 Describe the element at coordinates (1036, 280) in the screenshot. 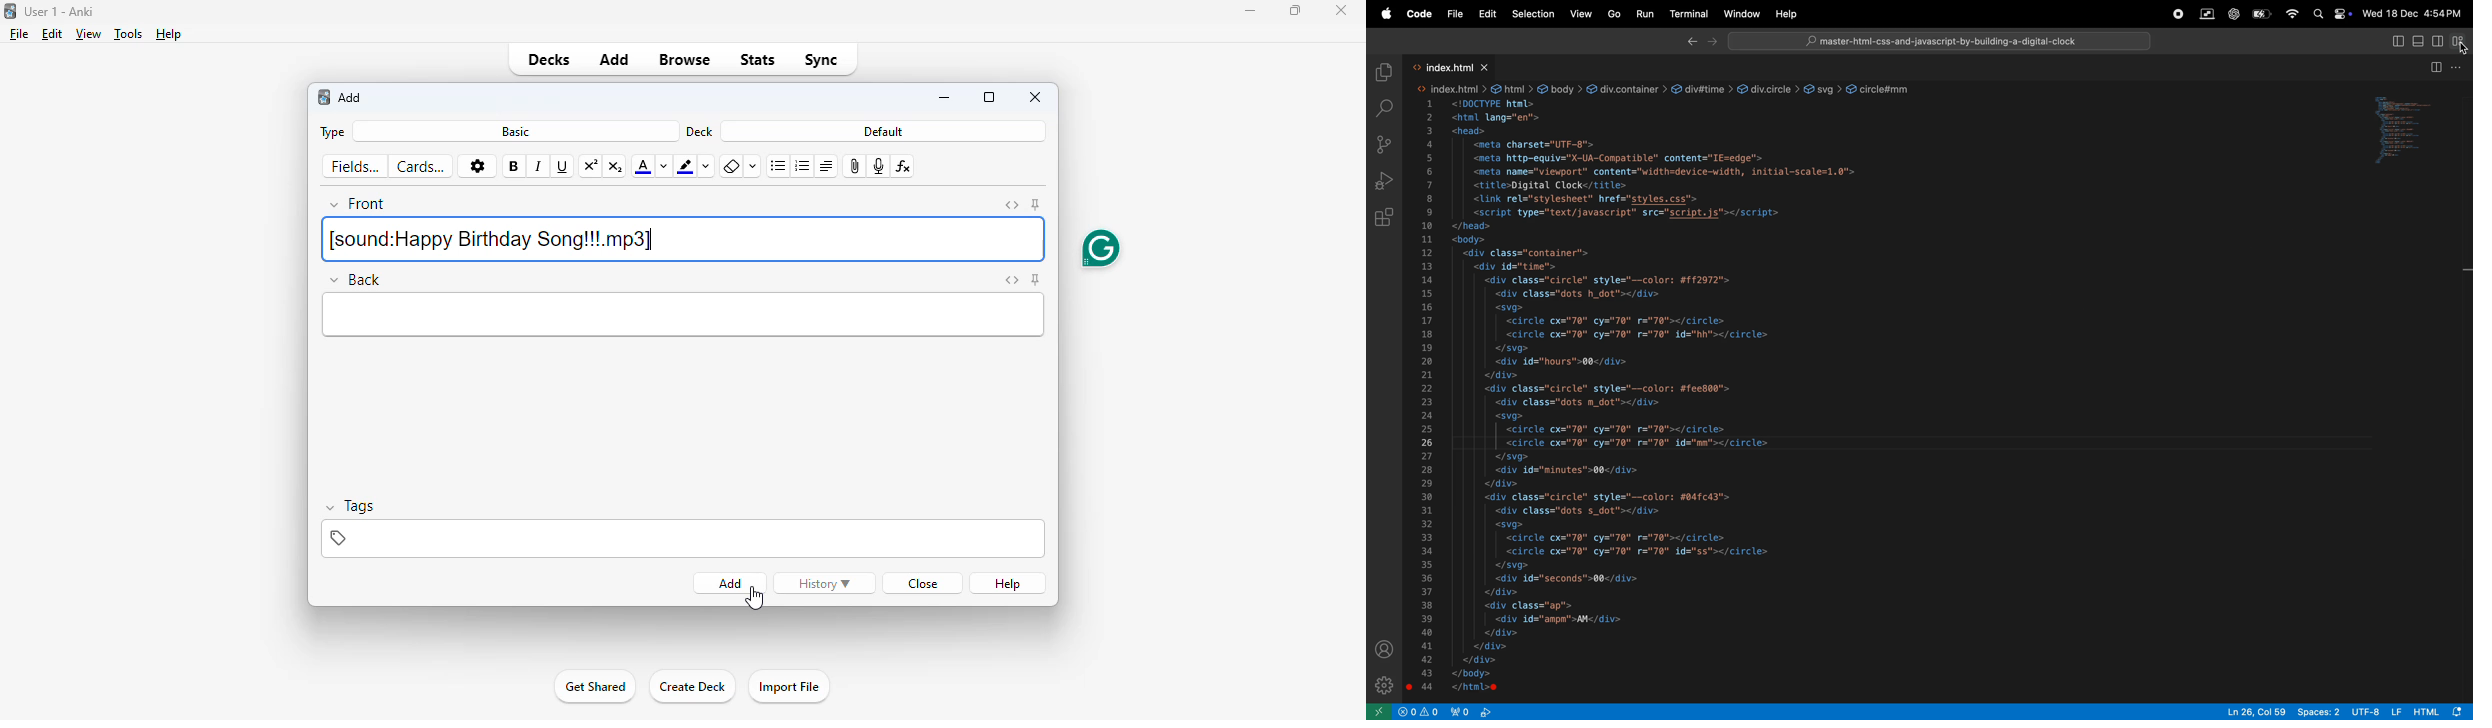

I see `toggle sticky` at that location.